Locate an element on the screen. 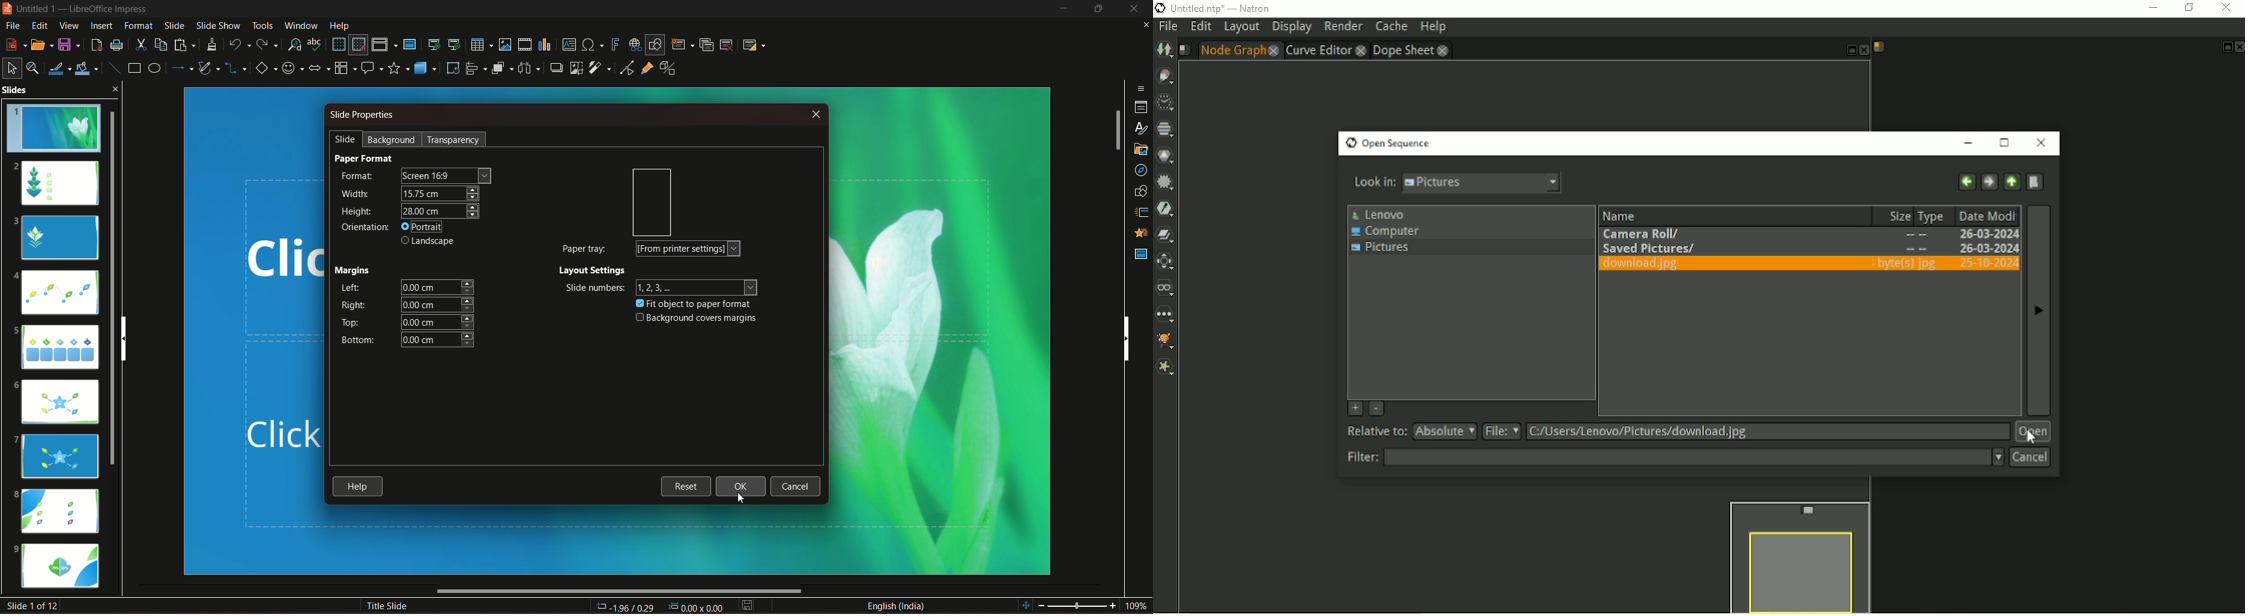 This screenshot has width=2268, height=616. top margin is located at coordinates (439, 322).